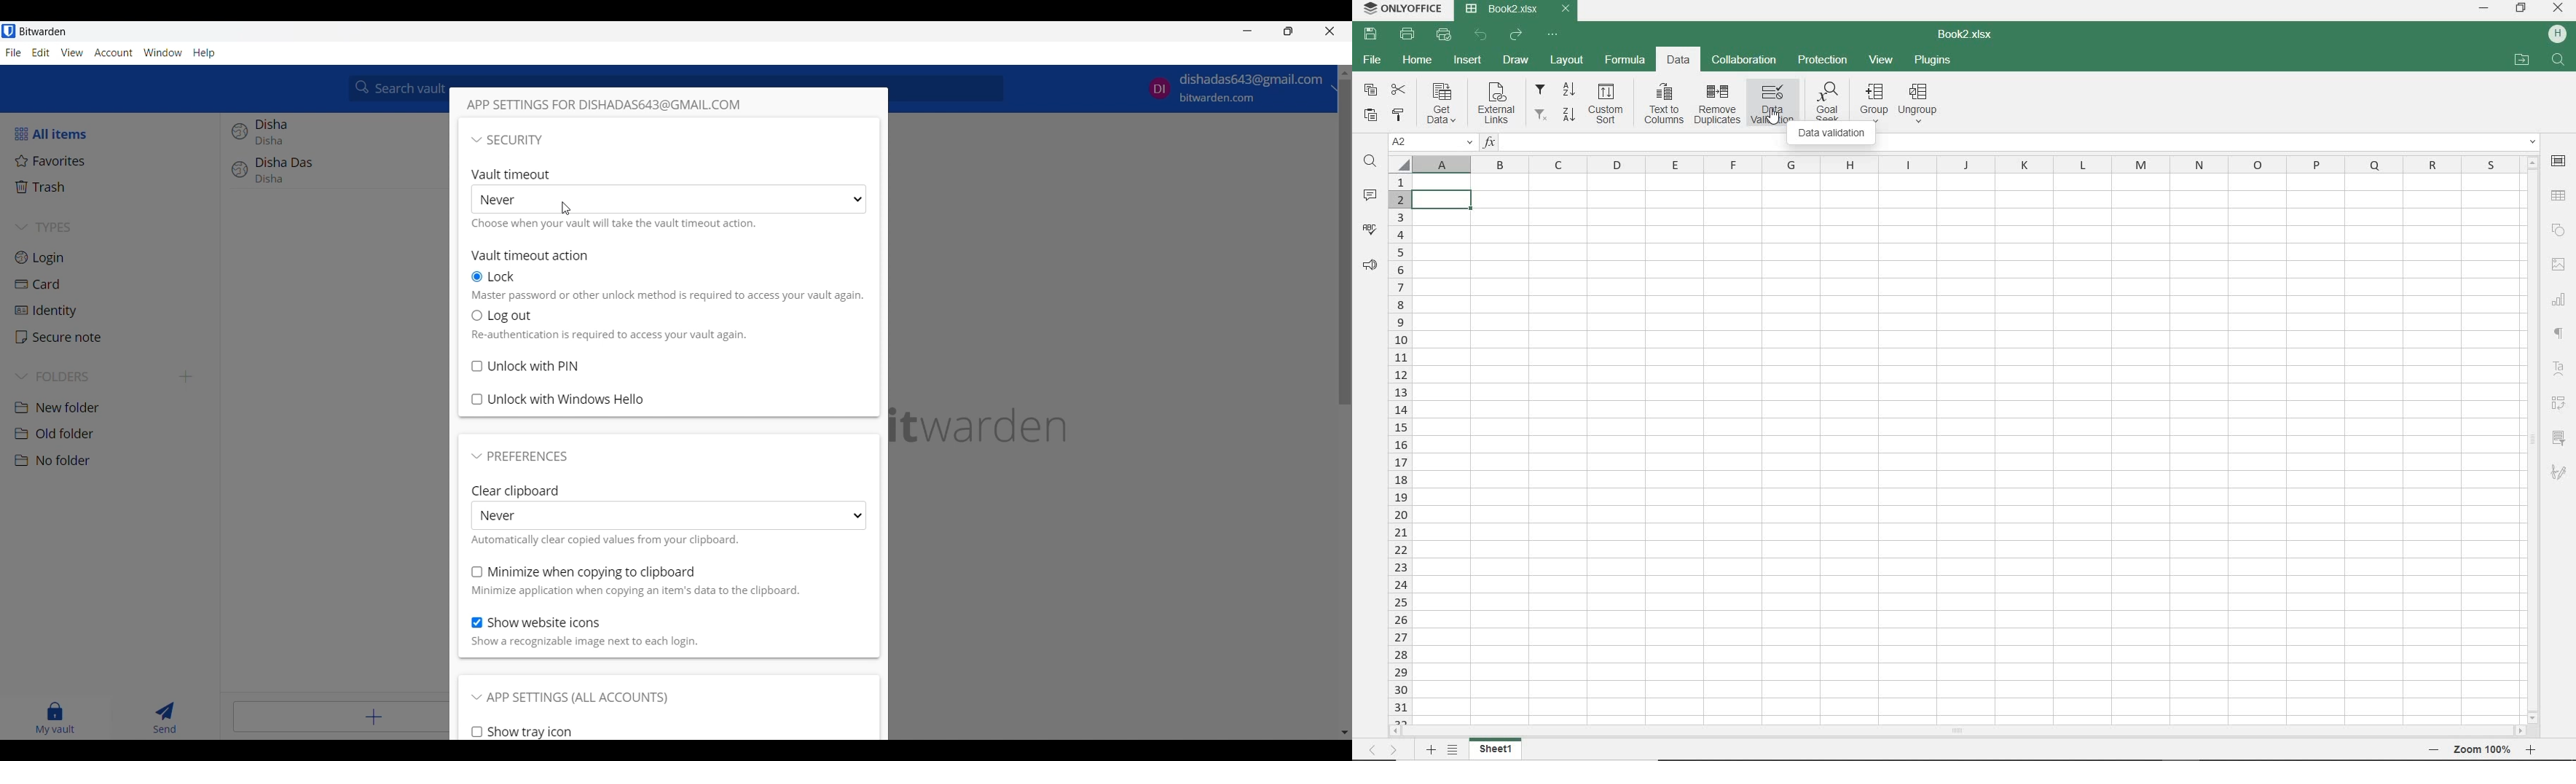  Describe the element at coordinates (1330, 31) in the screenshot. I see `Close interface` at that location.